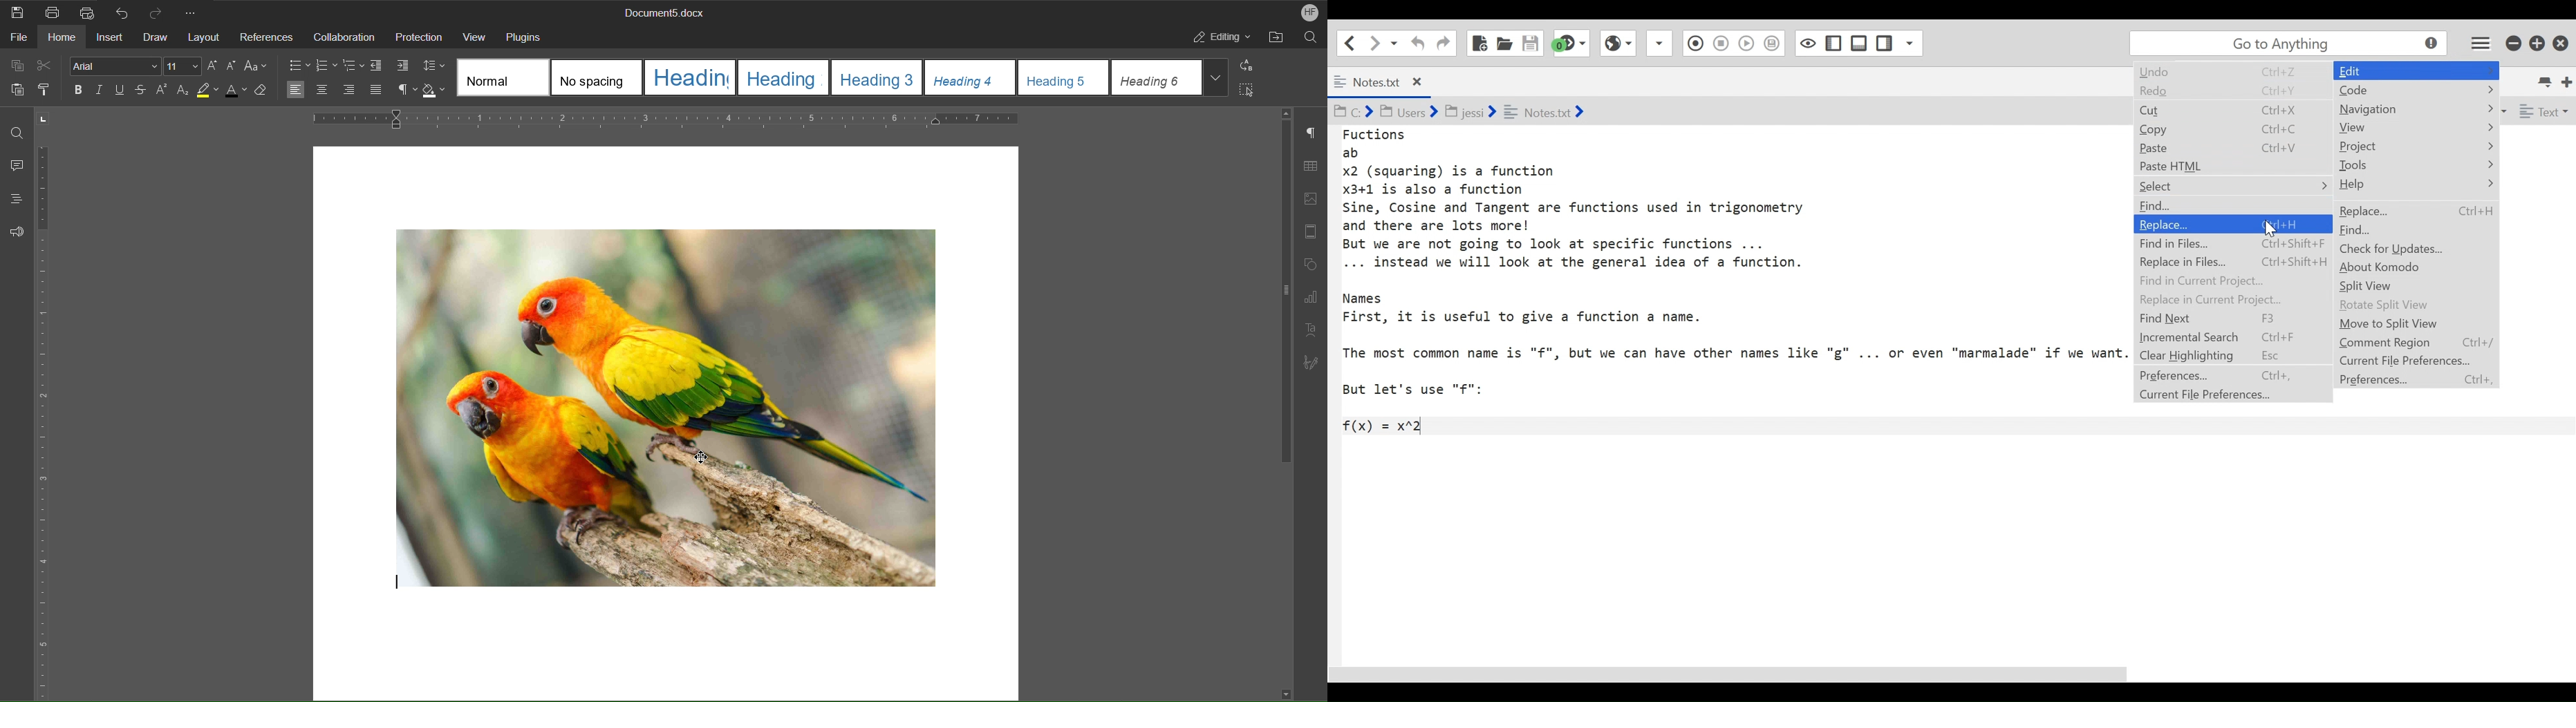 This screenshot has height=728, width=2576. Describe the element at coordinates (1312, 329) in the screenshot. I see `Text Art` at that location.